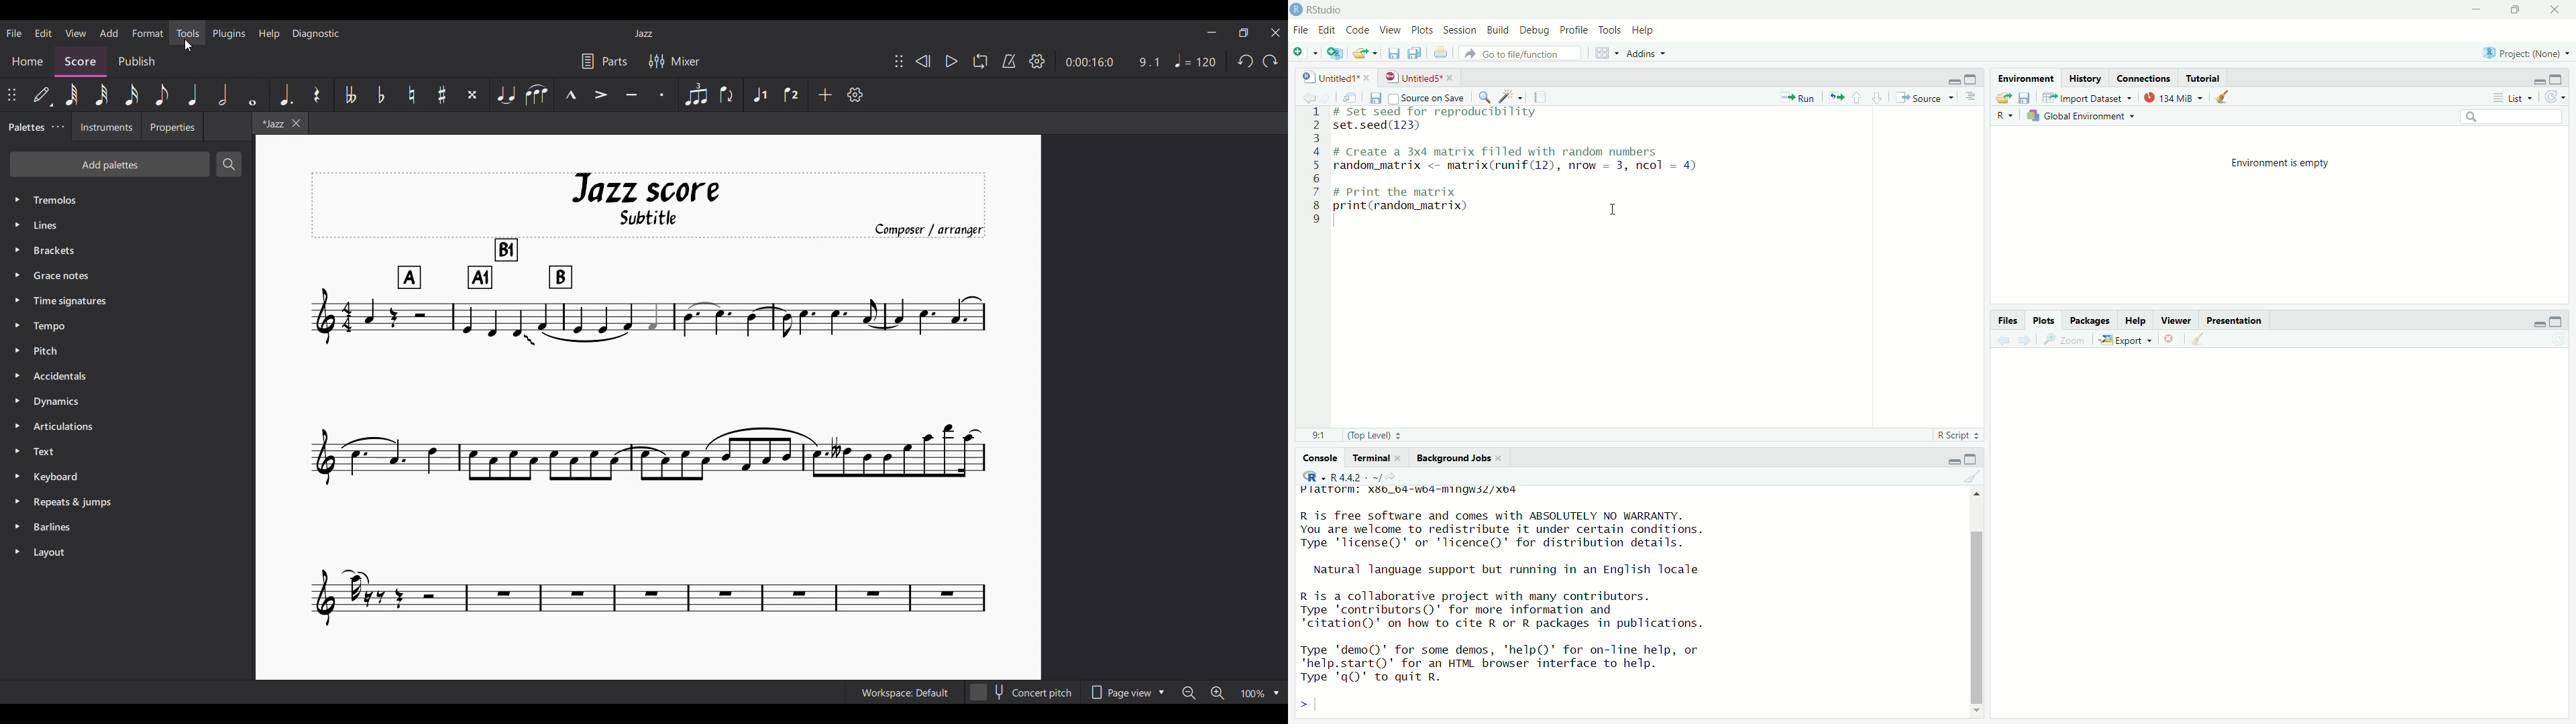 The width and height of the screenshot is (2576, 728). I want to click on maximise, so click(1971, 78).